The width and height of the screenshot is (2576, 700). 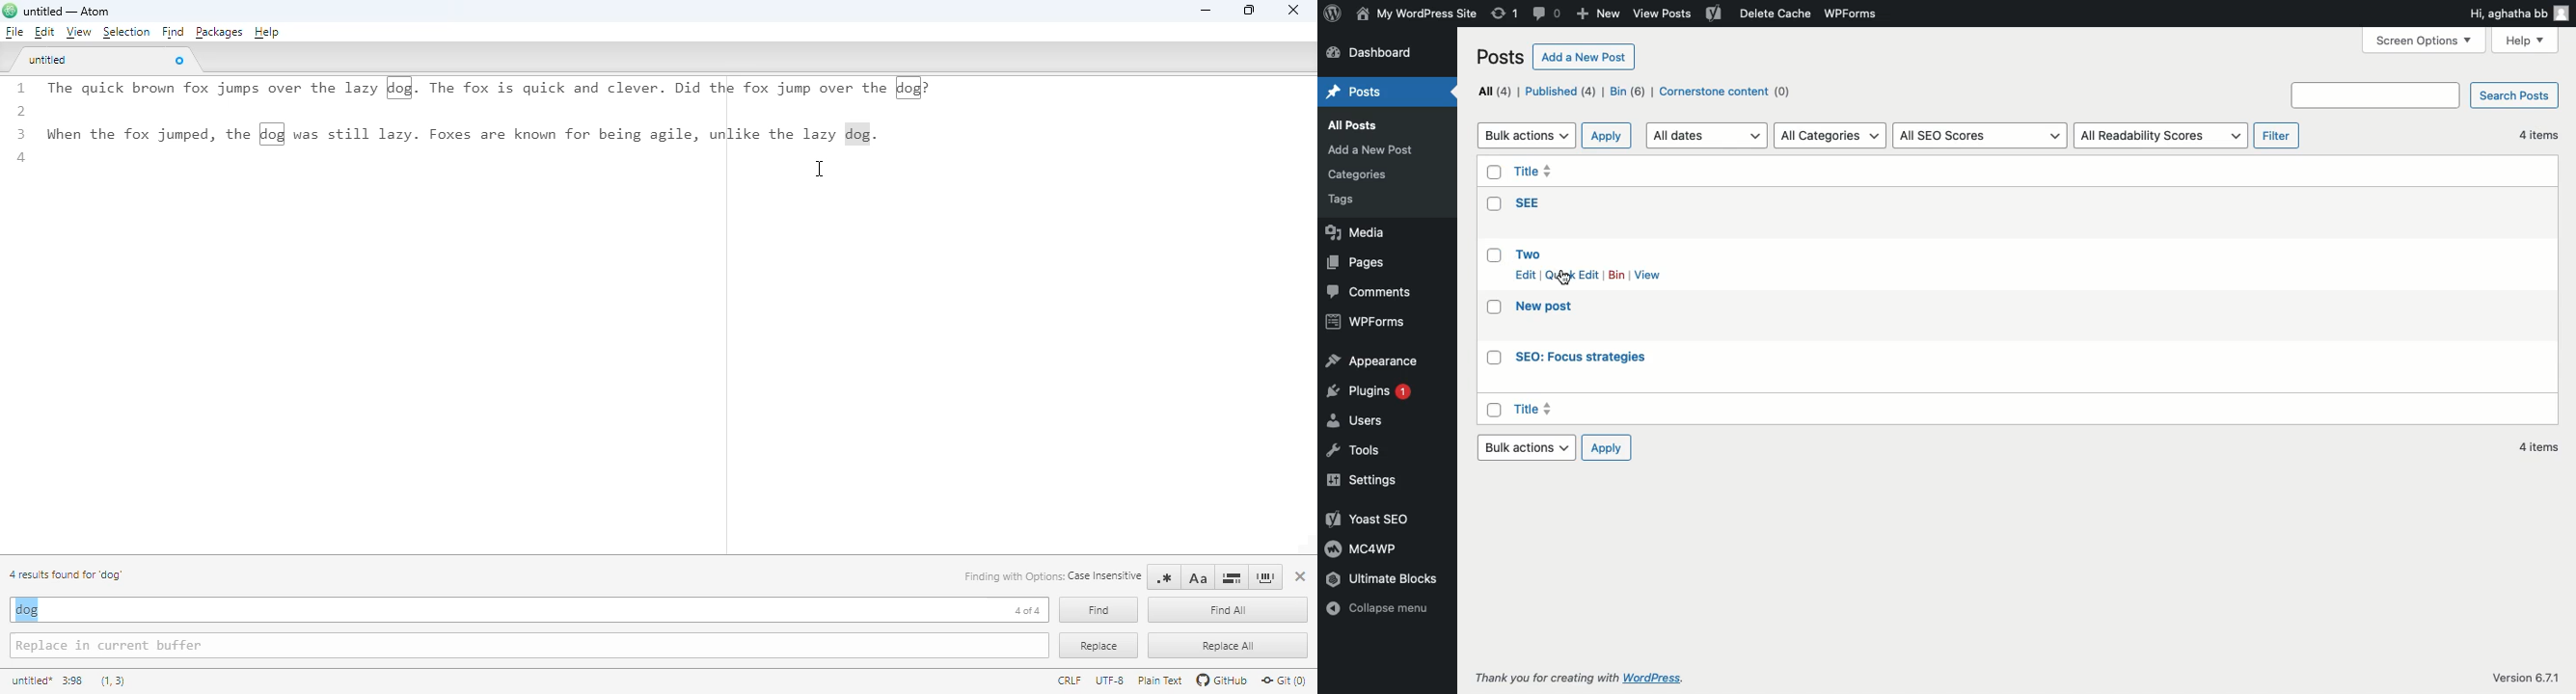 I want to click on Add a new post, so click(x=1375, y=149).